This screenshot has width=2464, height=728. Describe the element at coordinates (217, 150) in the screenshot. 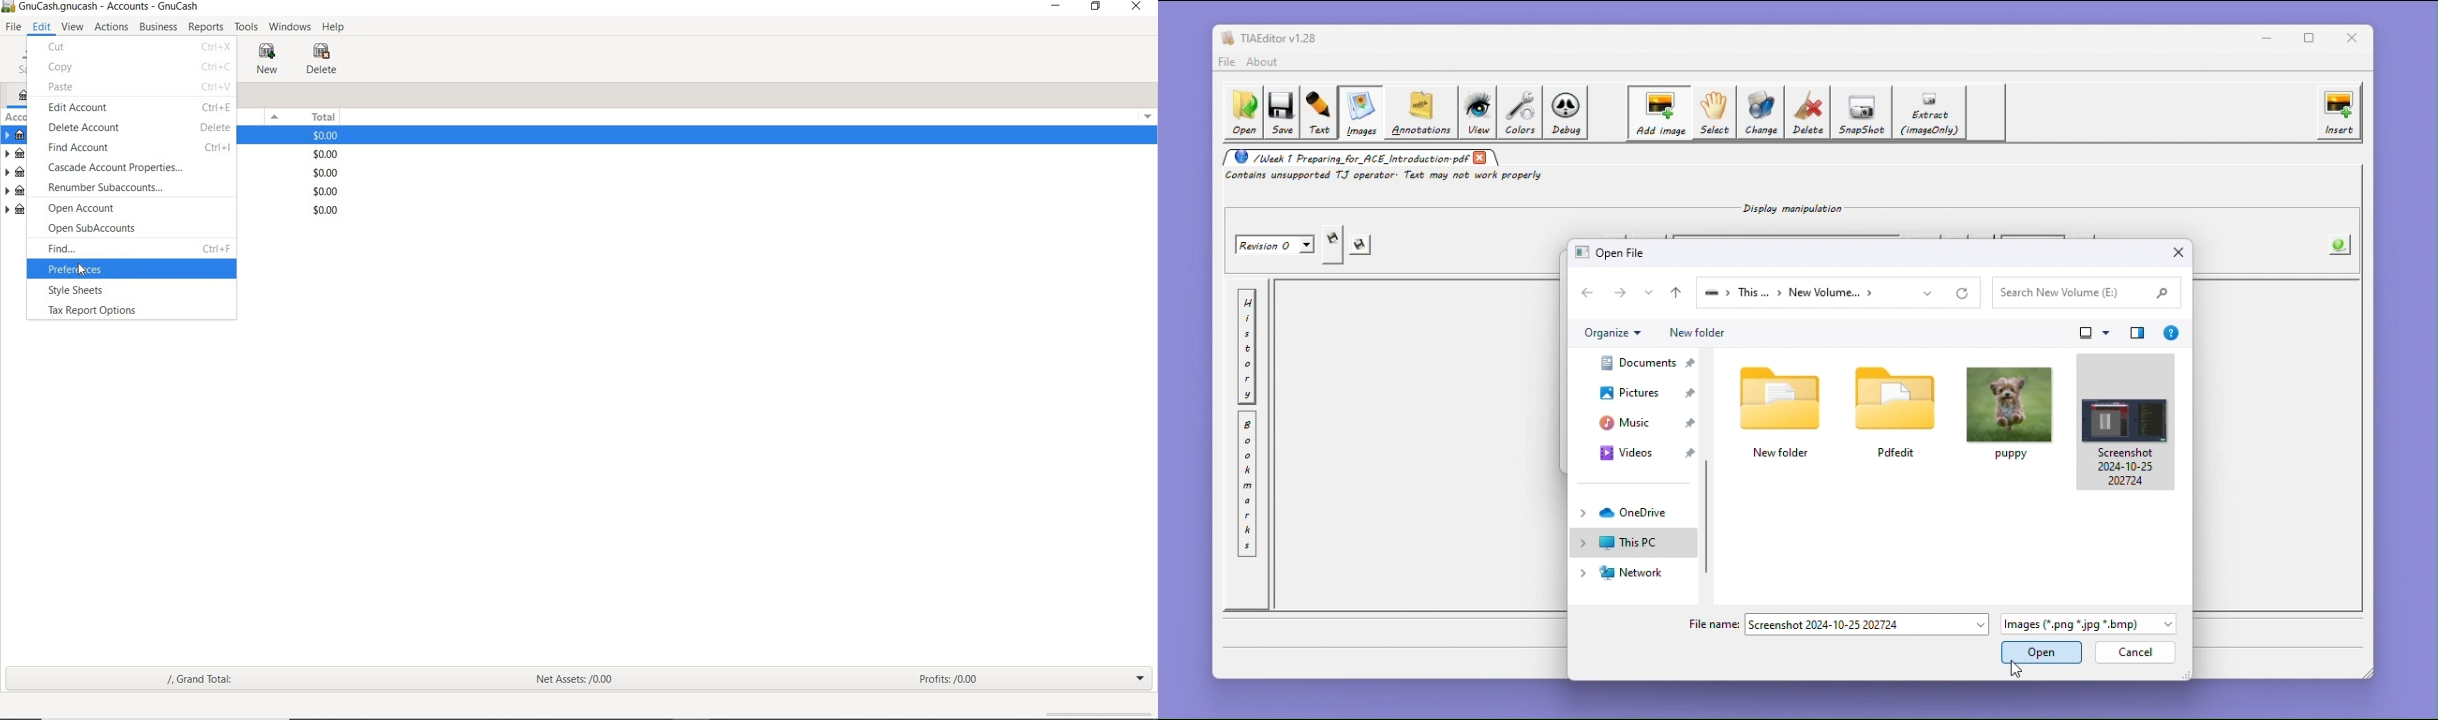

I see `` at that location.